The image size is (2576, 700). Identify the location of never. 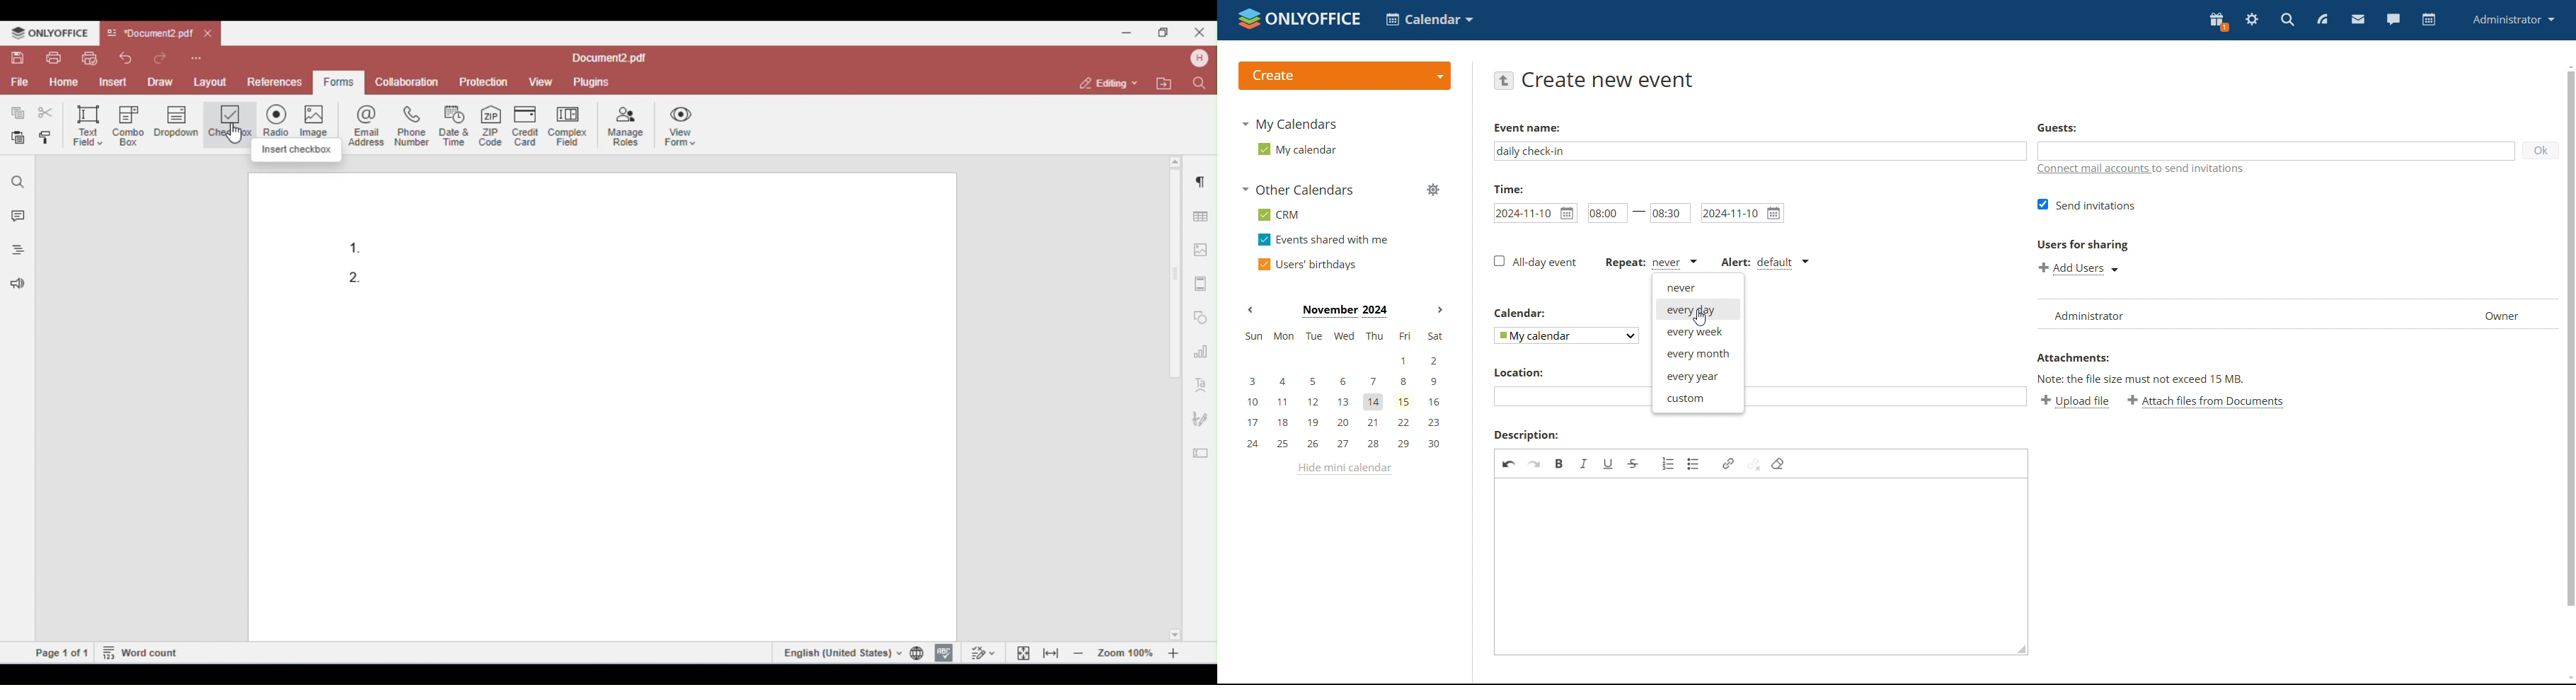
(1699, 288).